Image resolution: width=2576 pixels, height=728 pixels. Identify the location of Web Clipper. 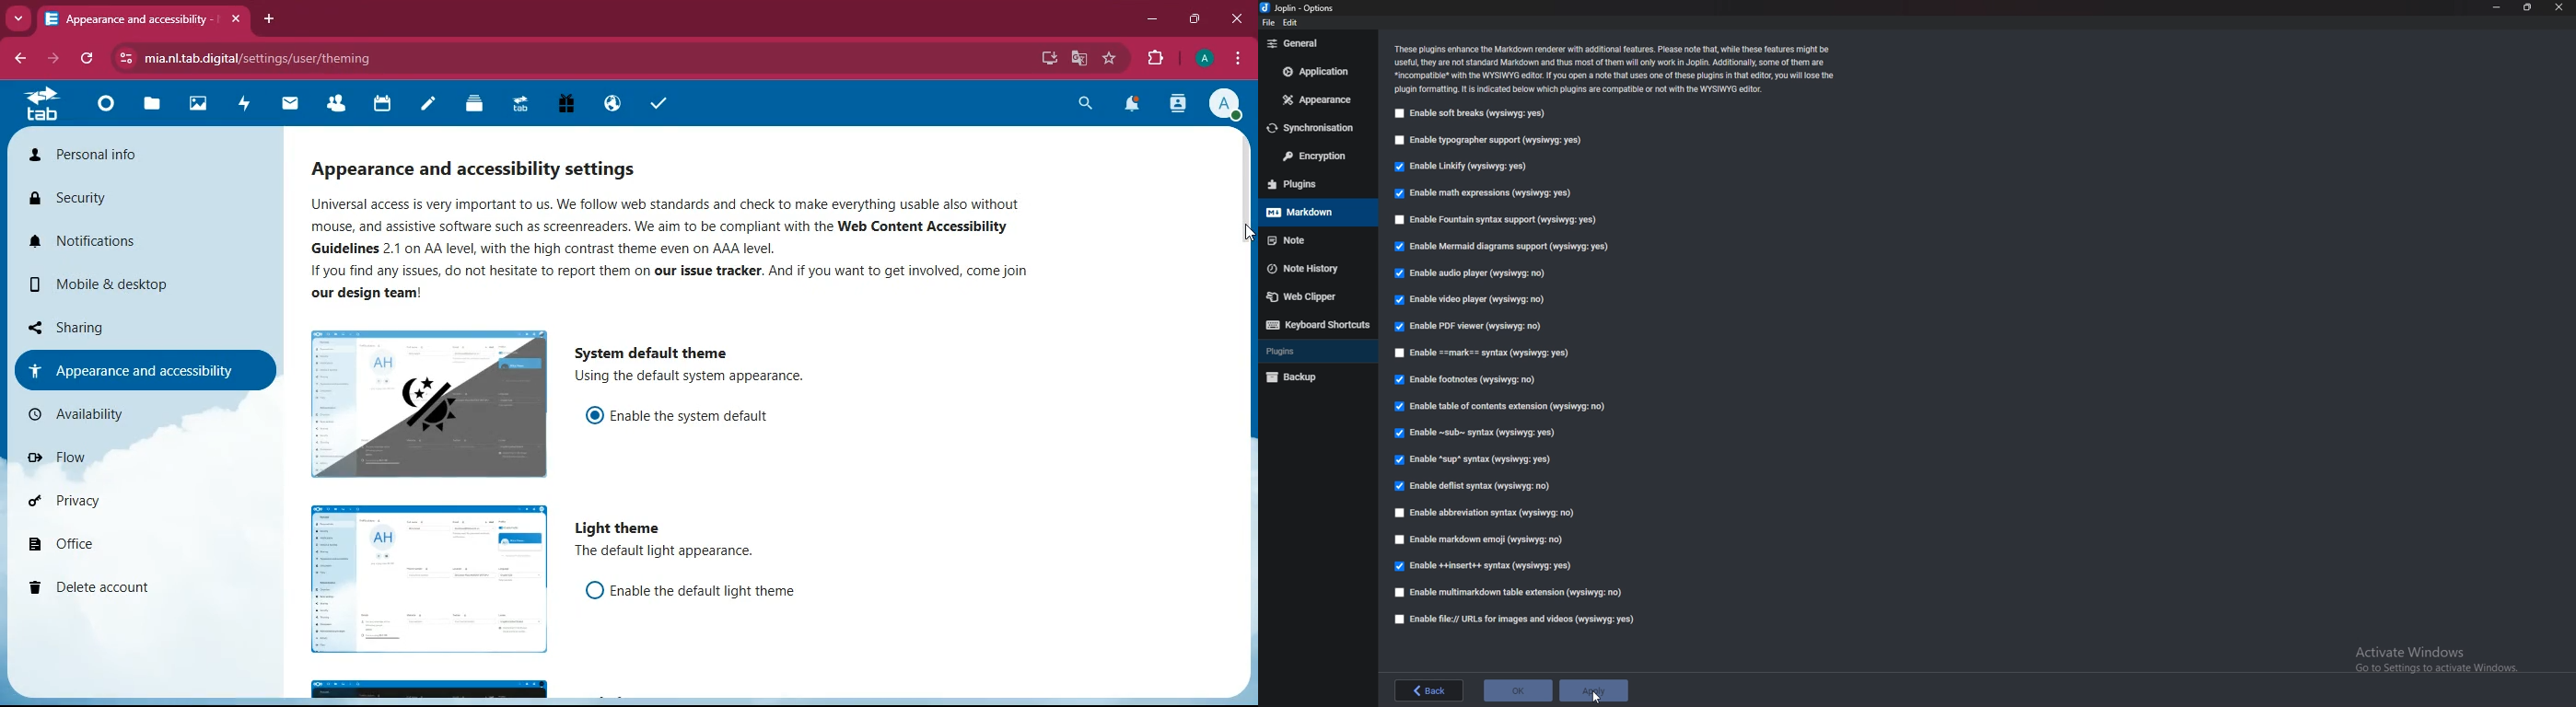
(1314, 297).